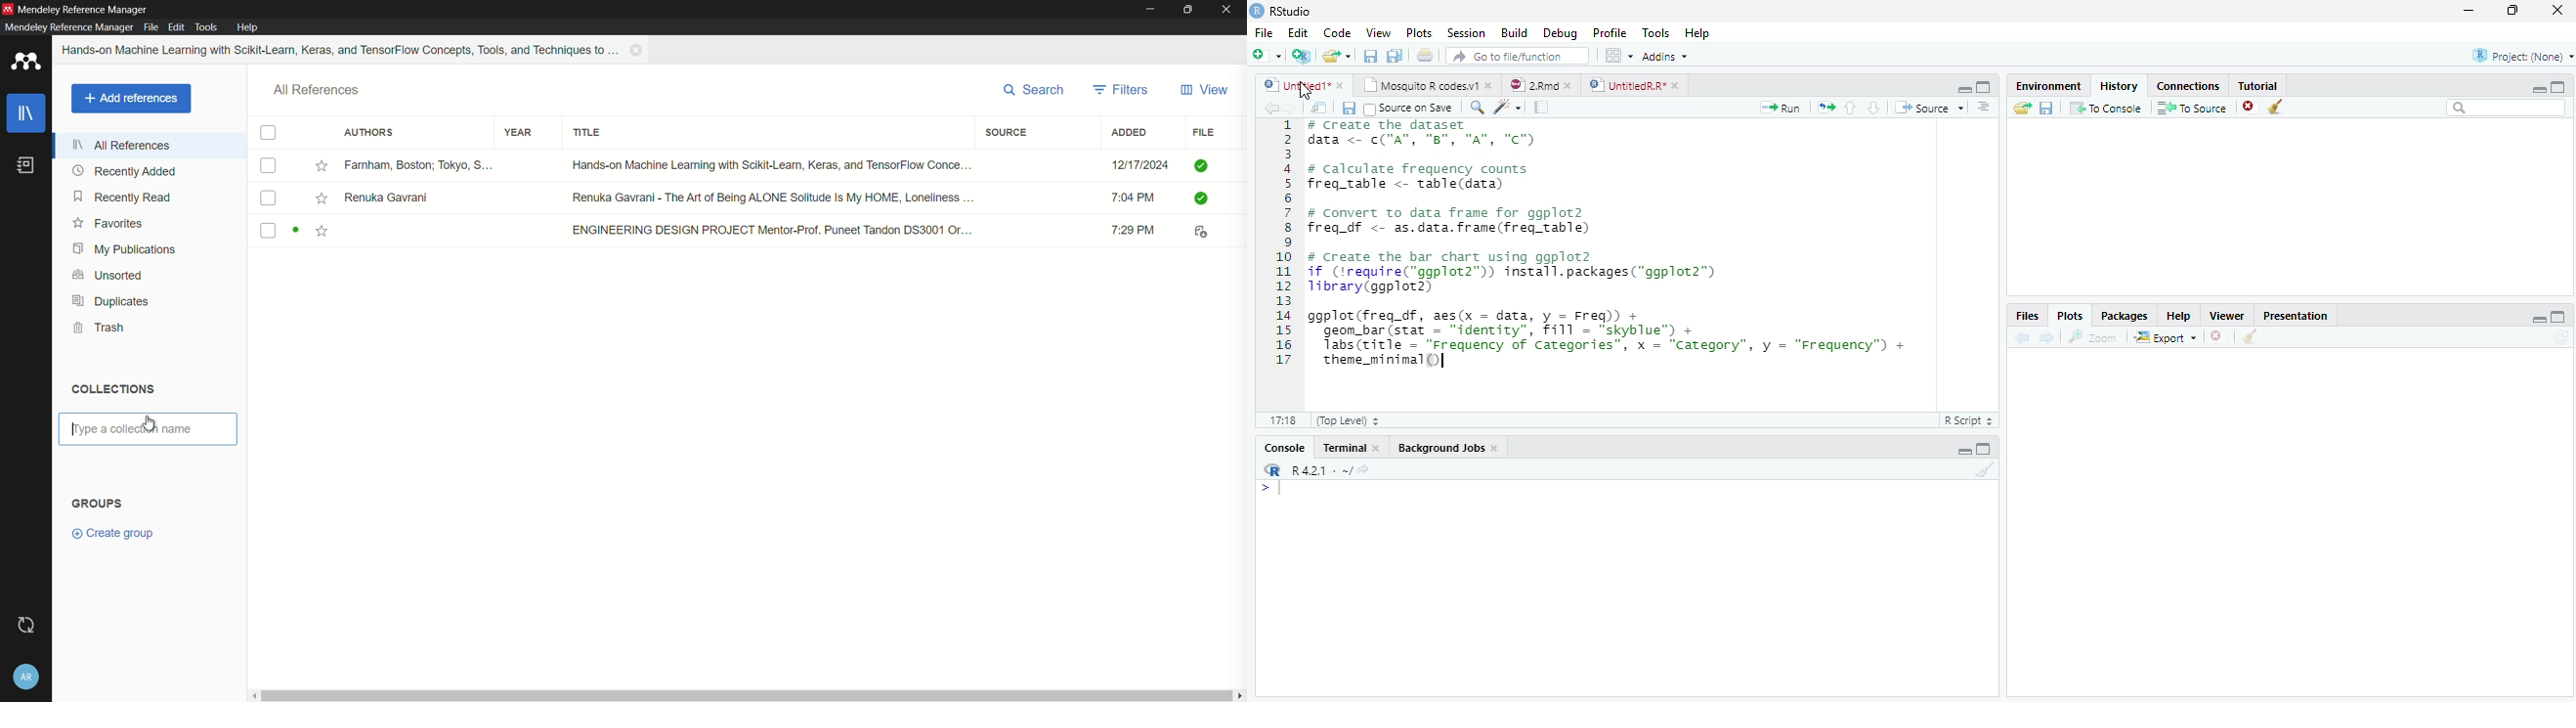 The height and width of the screenshot is (728, 2576). I want to click on Plots, so click(2070, 315).